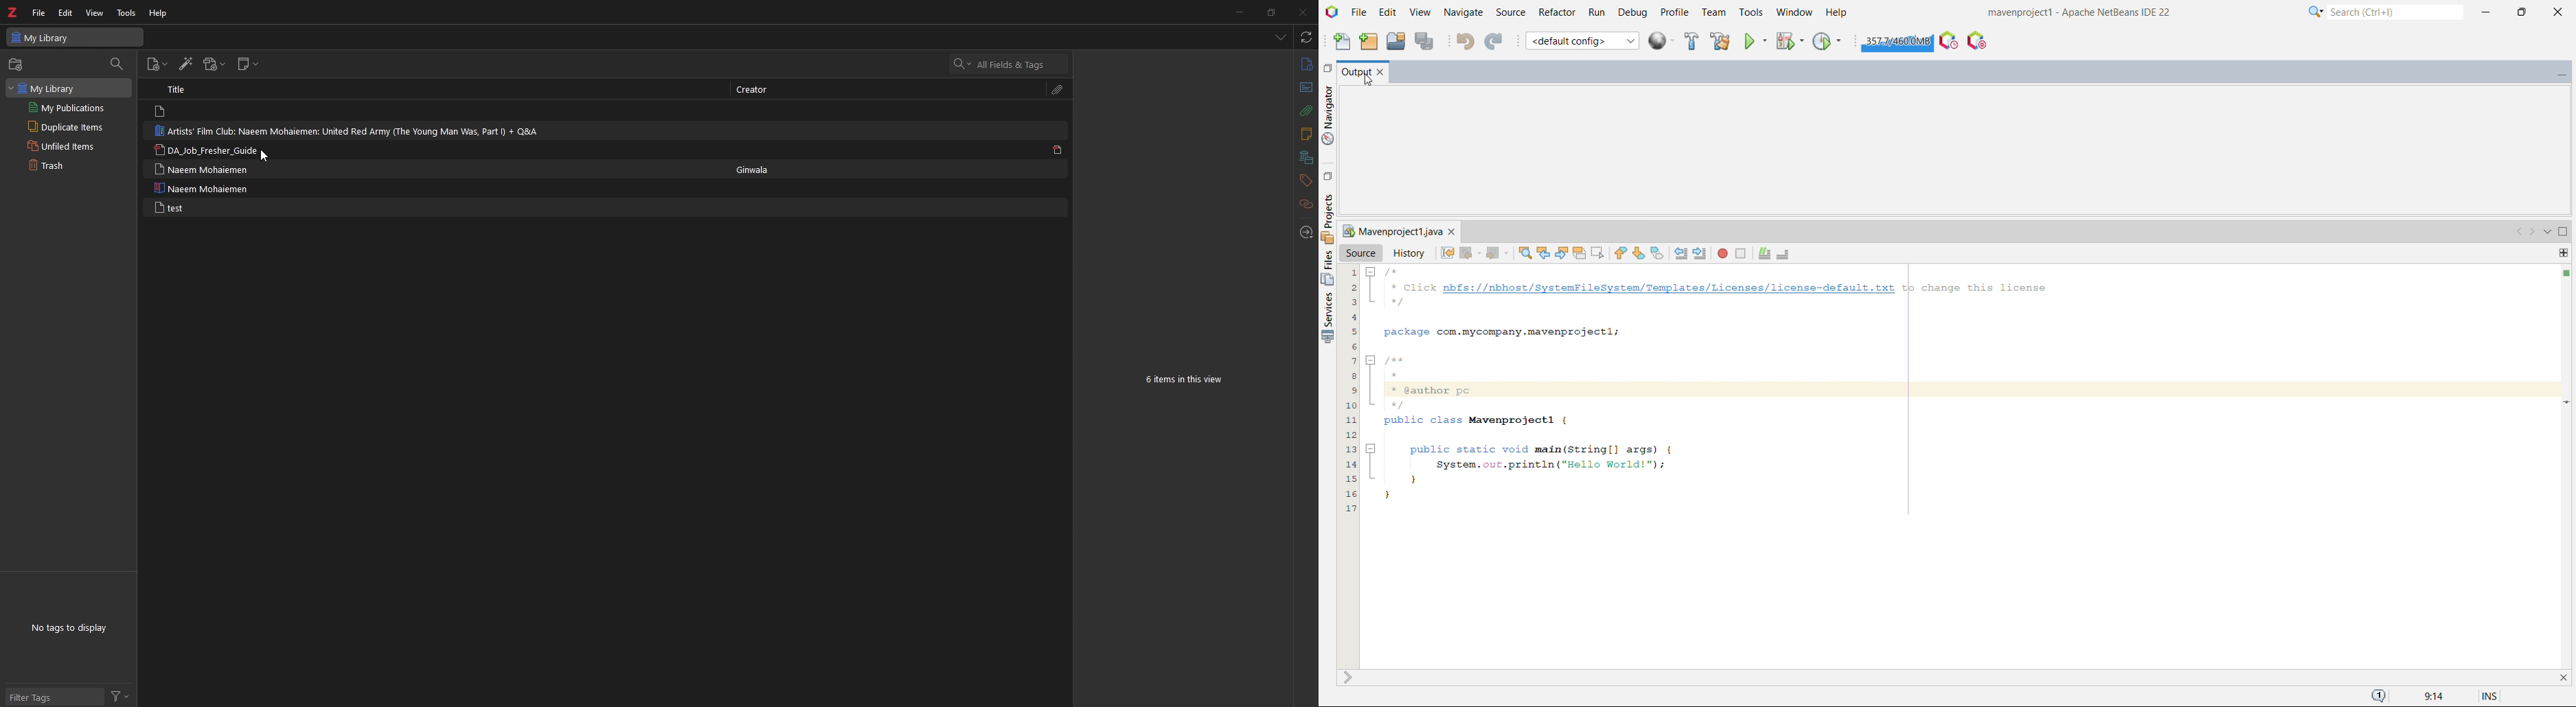 This screenshot has width=2576, height=728. I want to click on shift line left, so click(1681, 253).